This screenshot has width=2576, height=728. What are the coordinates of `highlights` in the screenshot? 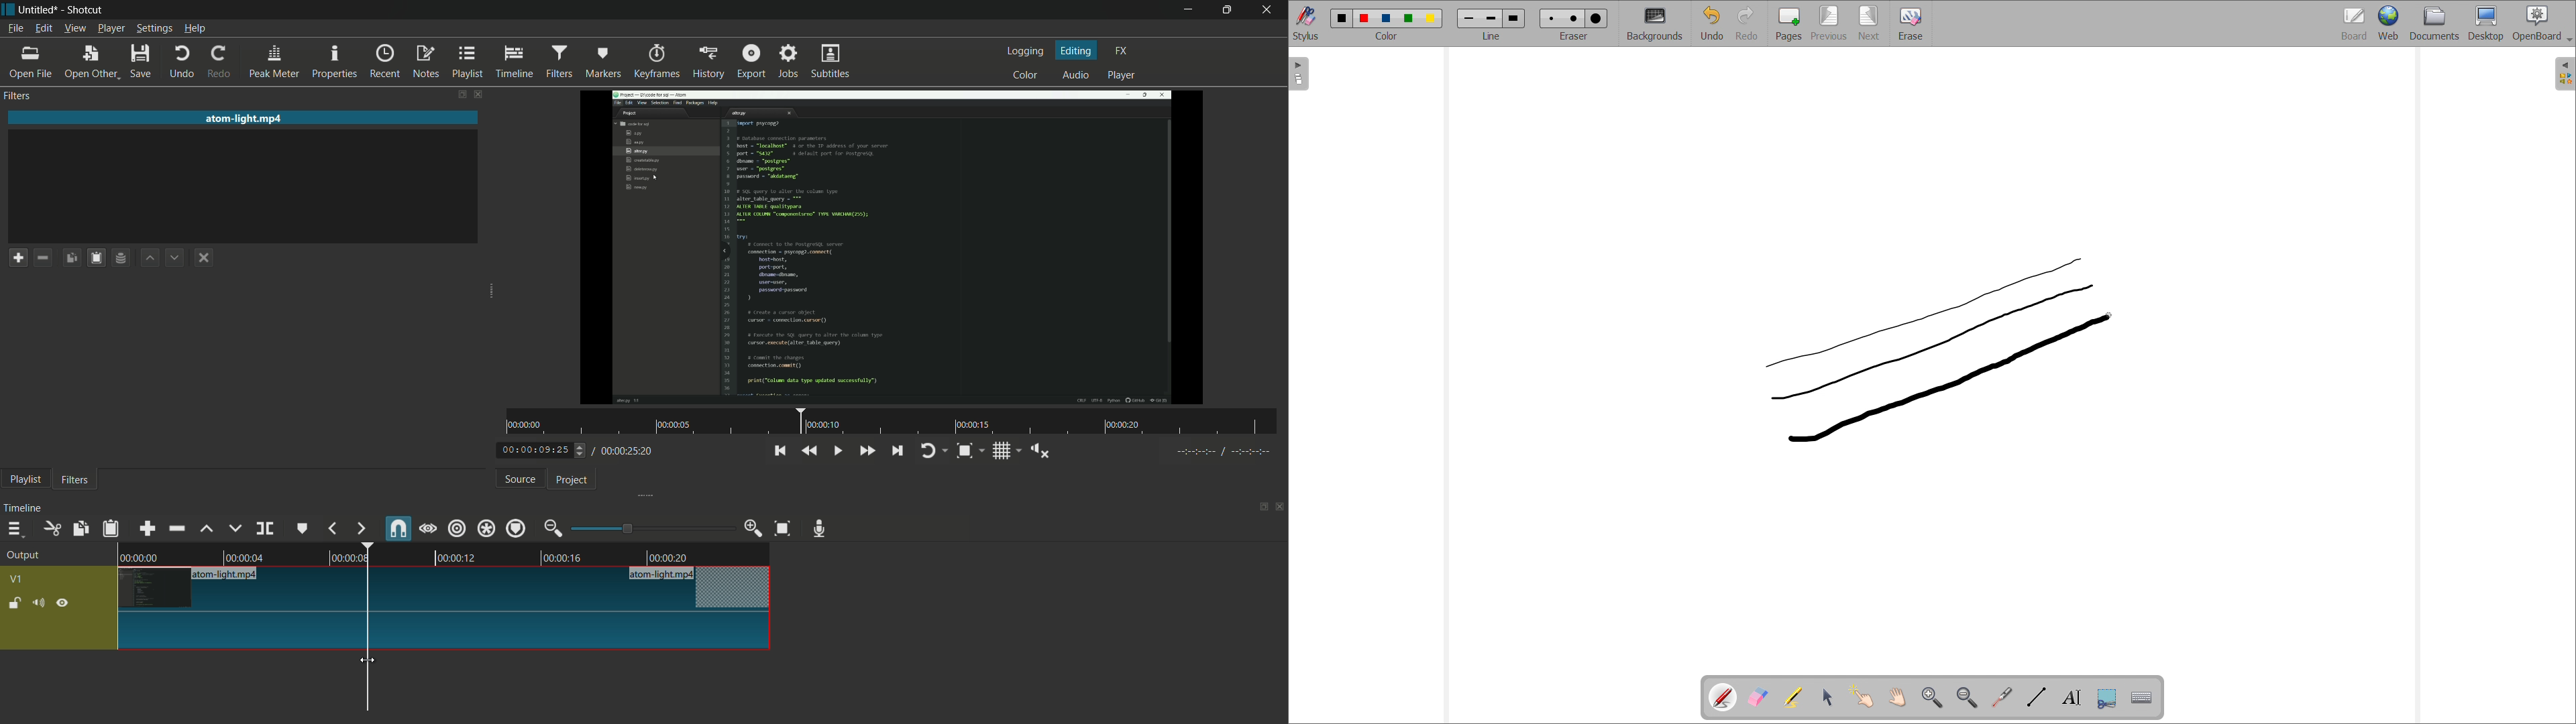 It's located at (1793, 697).